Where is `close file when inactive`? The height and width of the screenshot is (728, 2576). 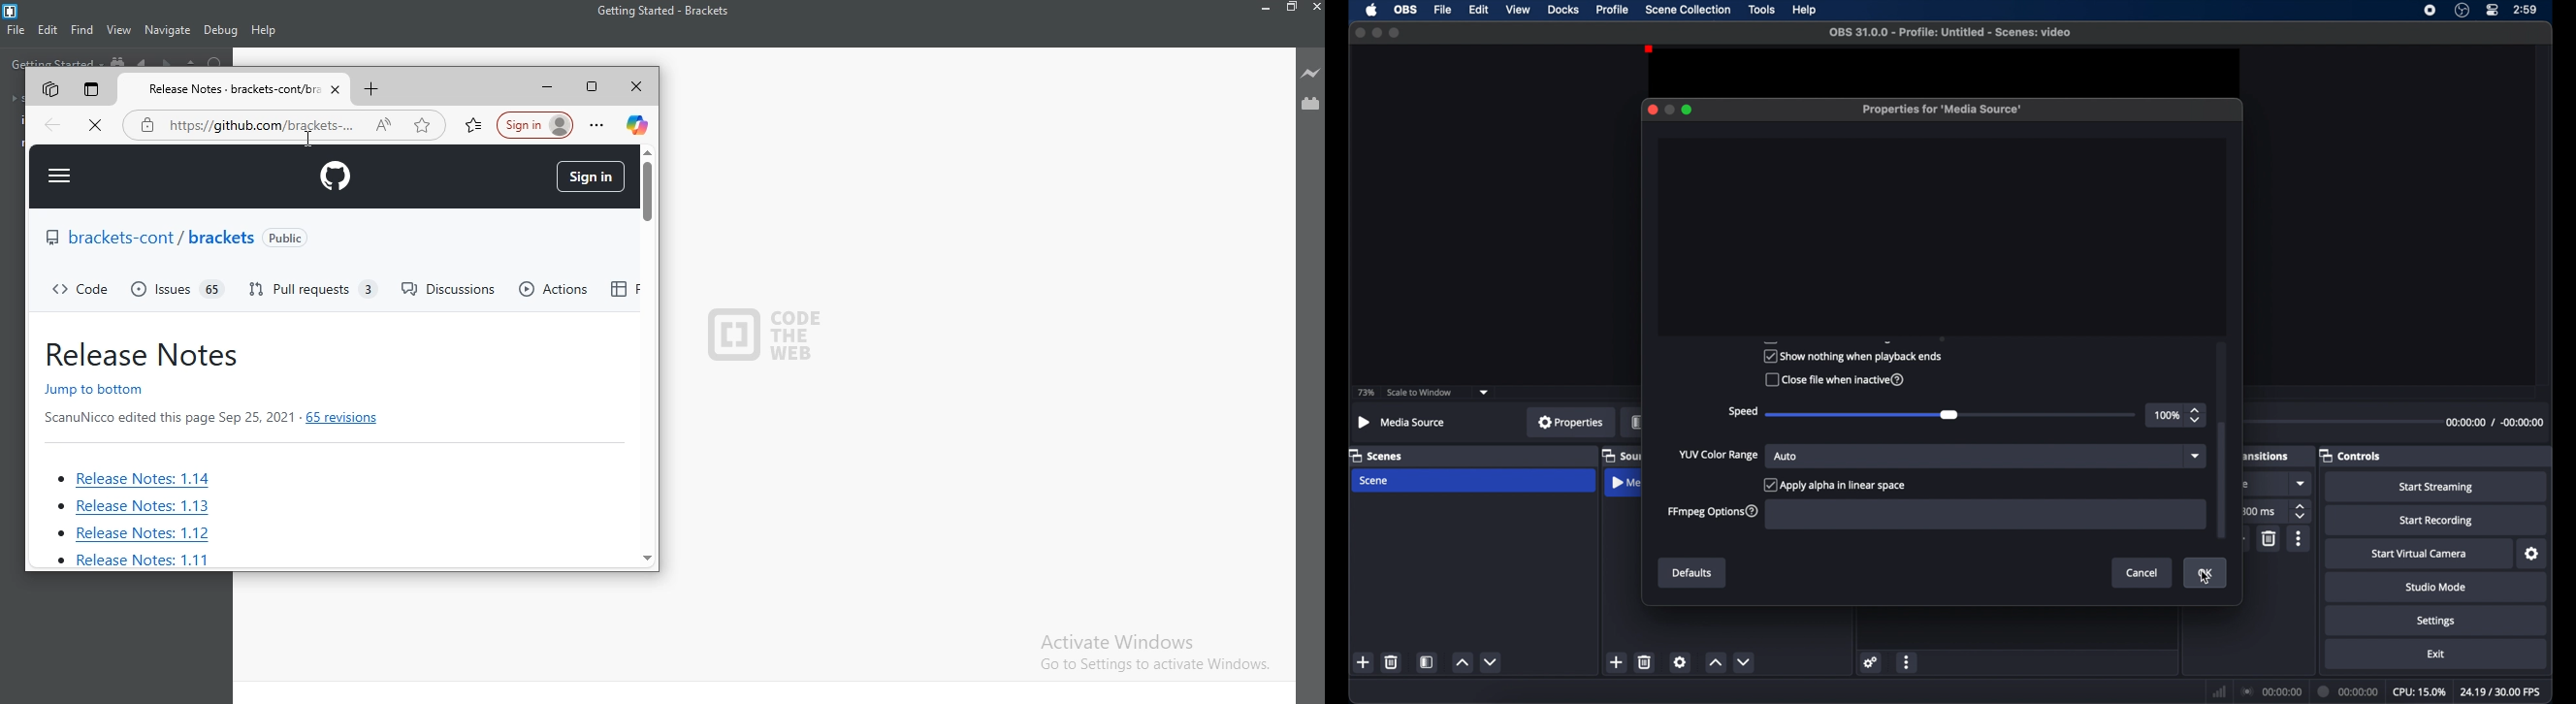 close file when inactive is located at coordinates (1834, 380).